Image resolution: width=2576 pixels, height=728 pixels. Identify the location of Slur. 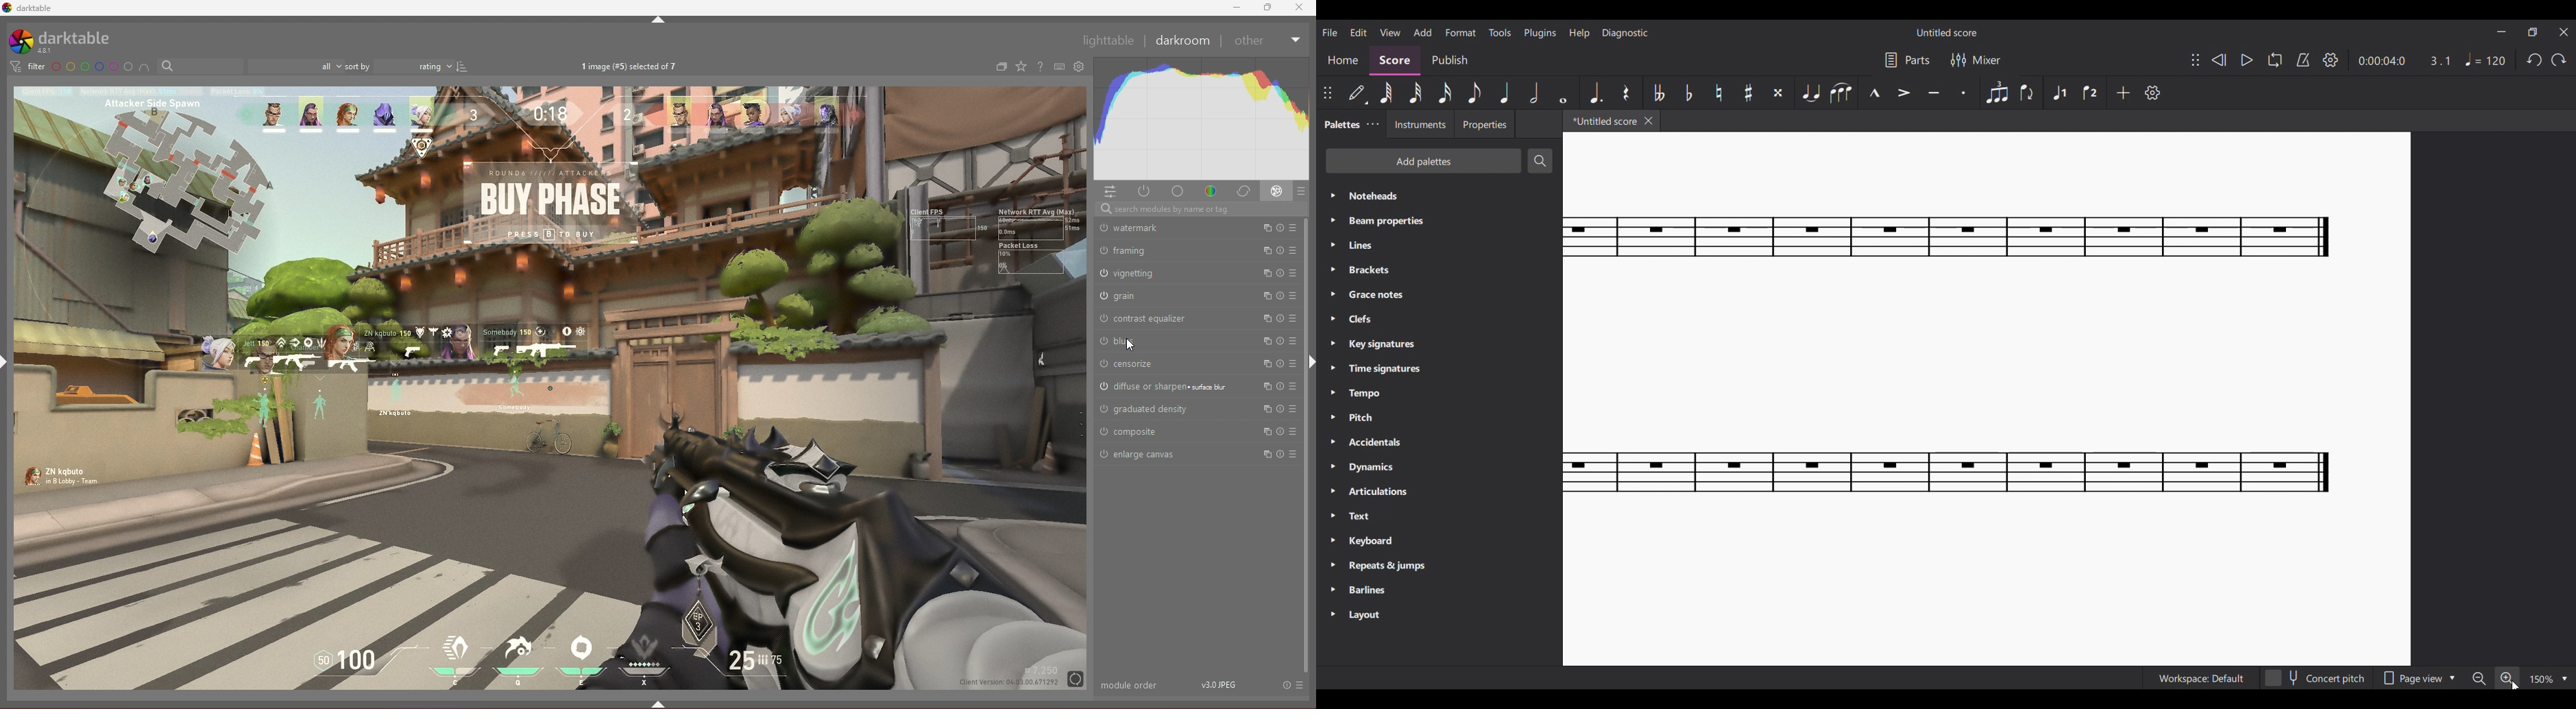
(1840, 93).